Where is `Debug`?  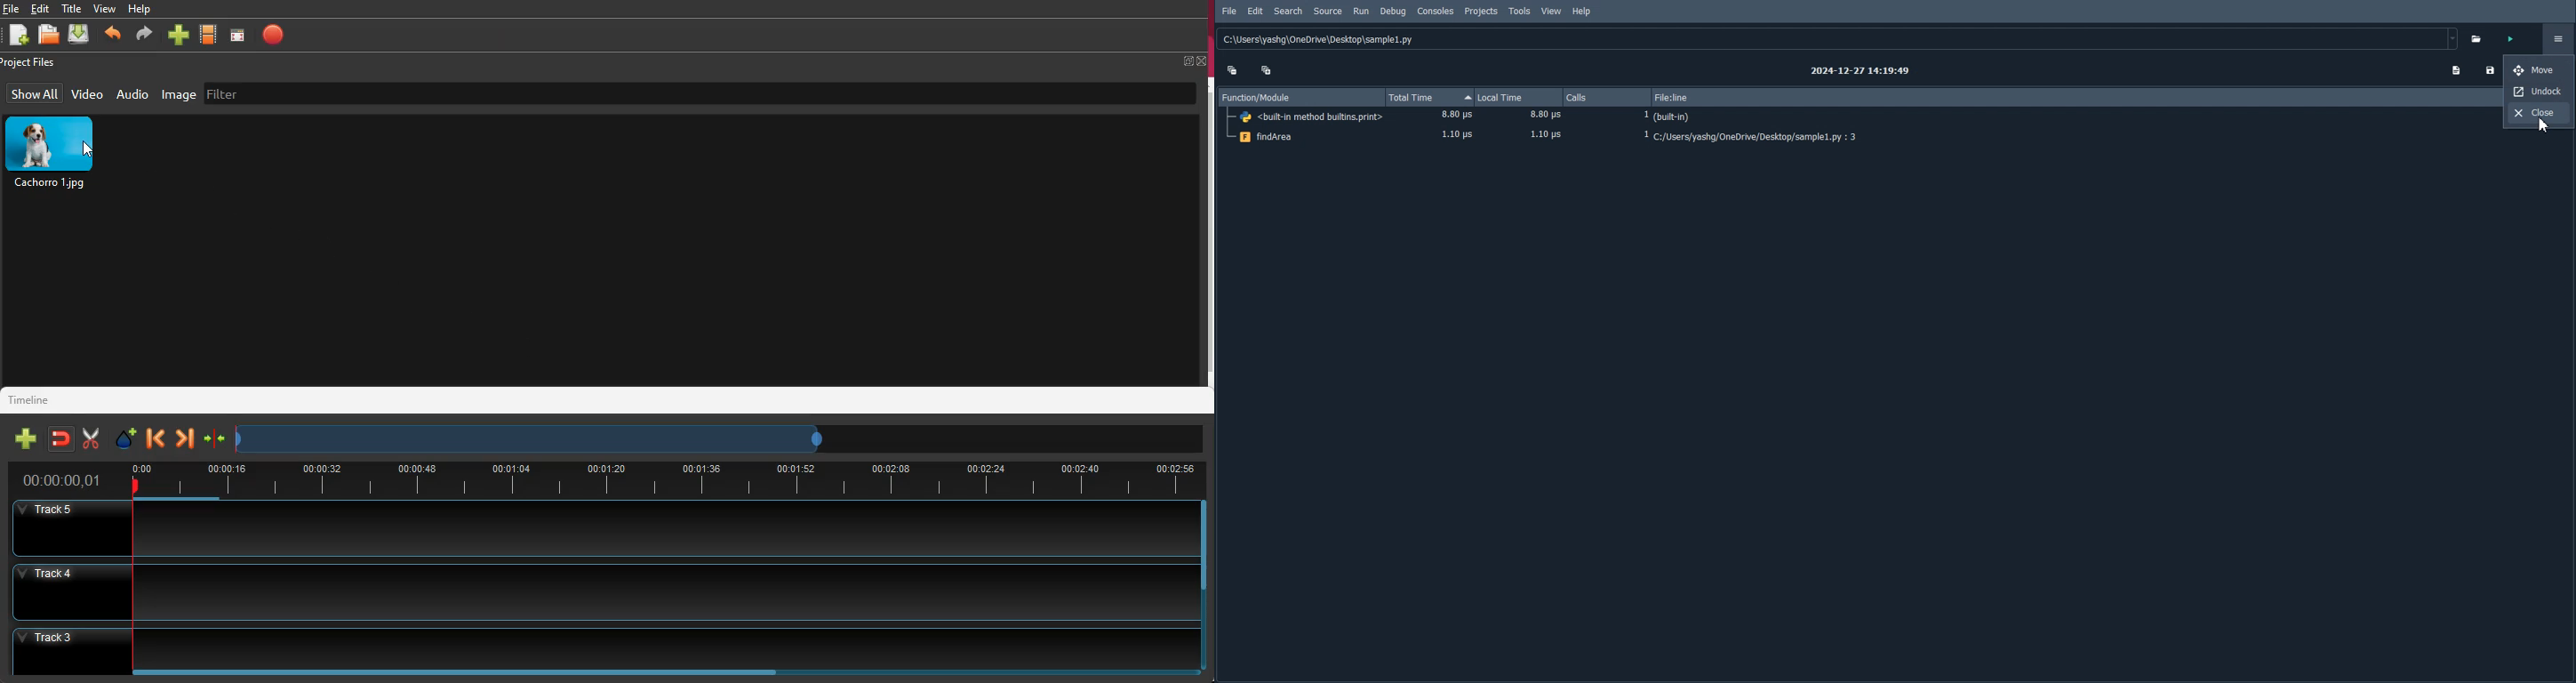 Debug is located at coordinates (1392, 11).